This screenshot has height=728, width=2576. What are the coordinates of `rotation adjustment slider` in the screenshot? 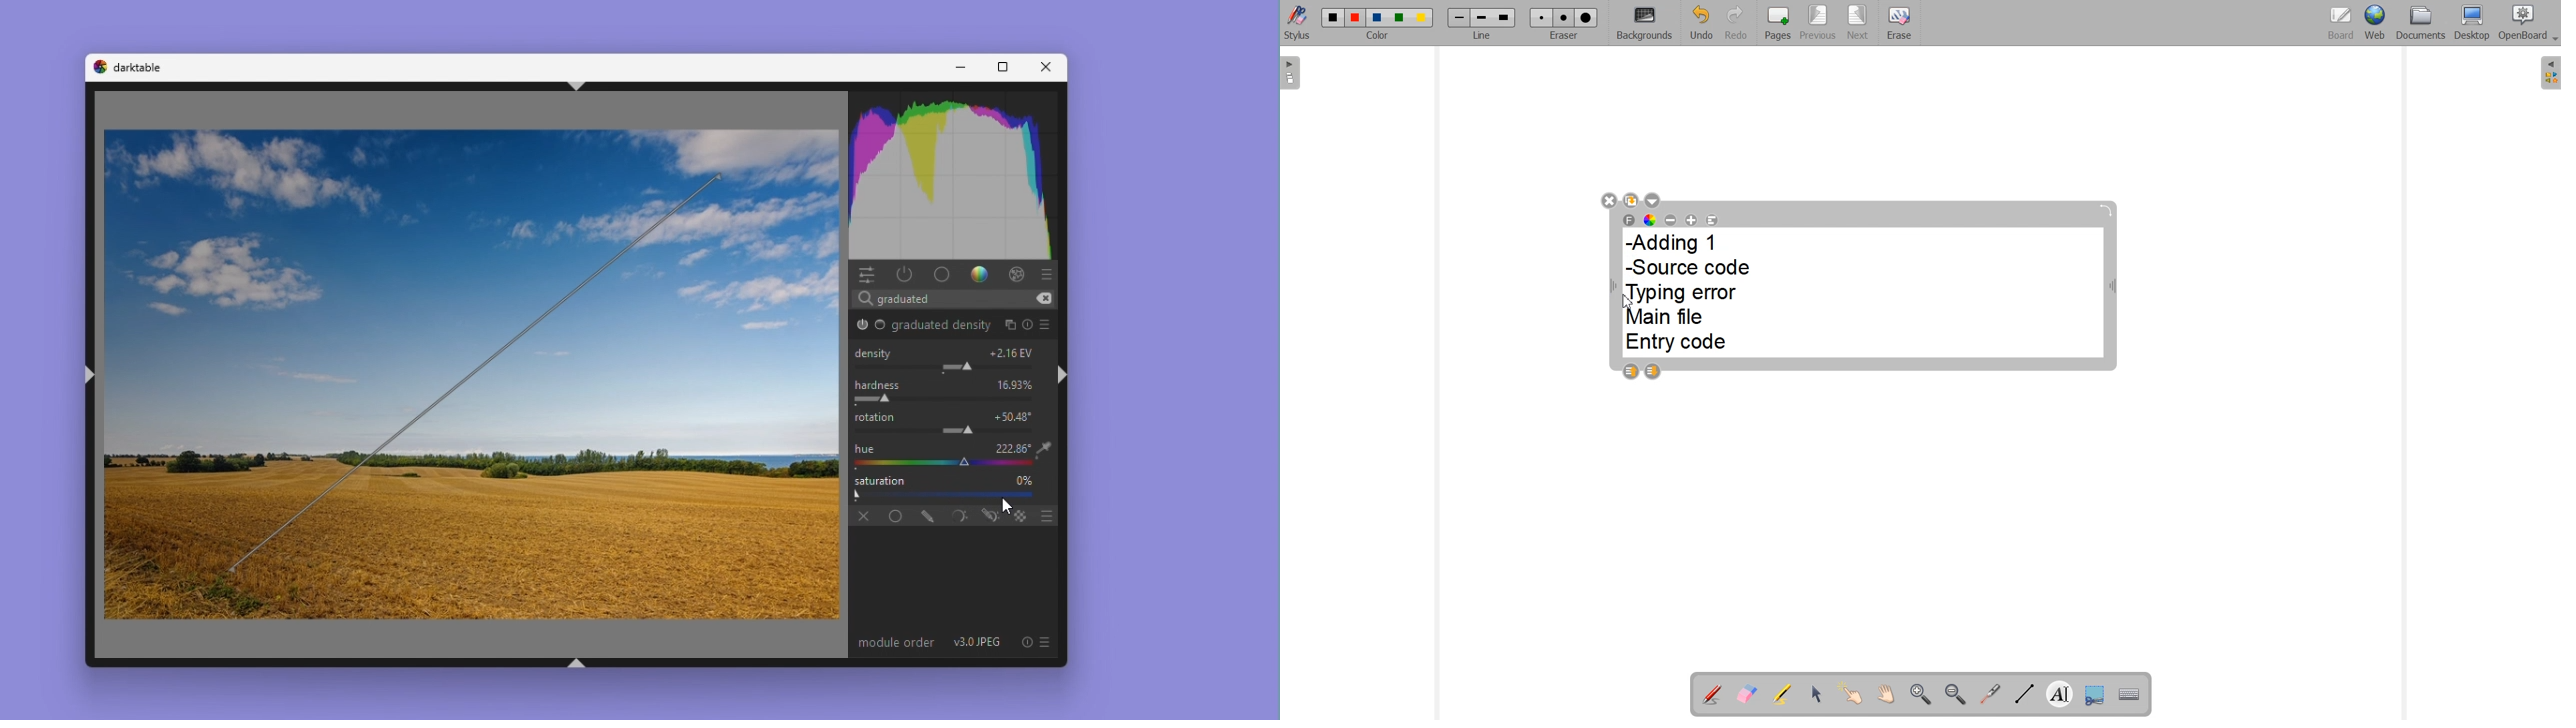 It's located at (958, 430).